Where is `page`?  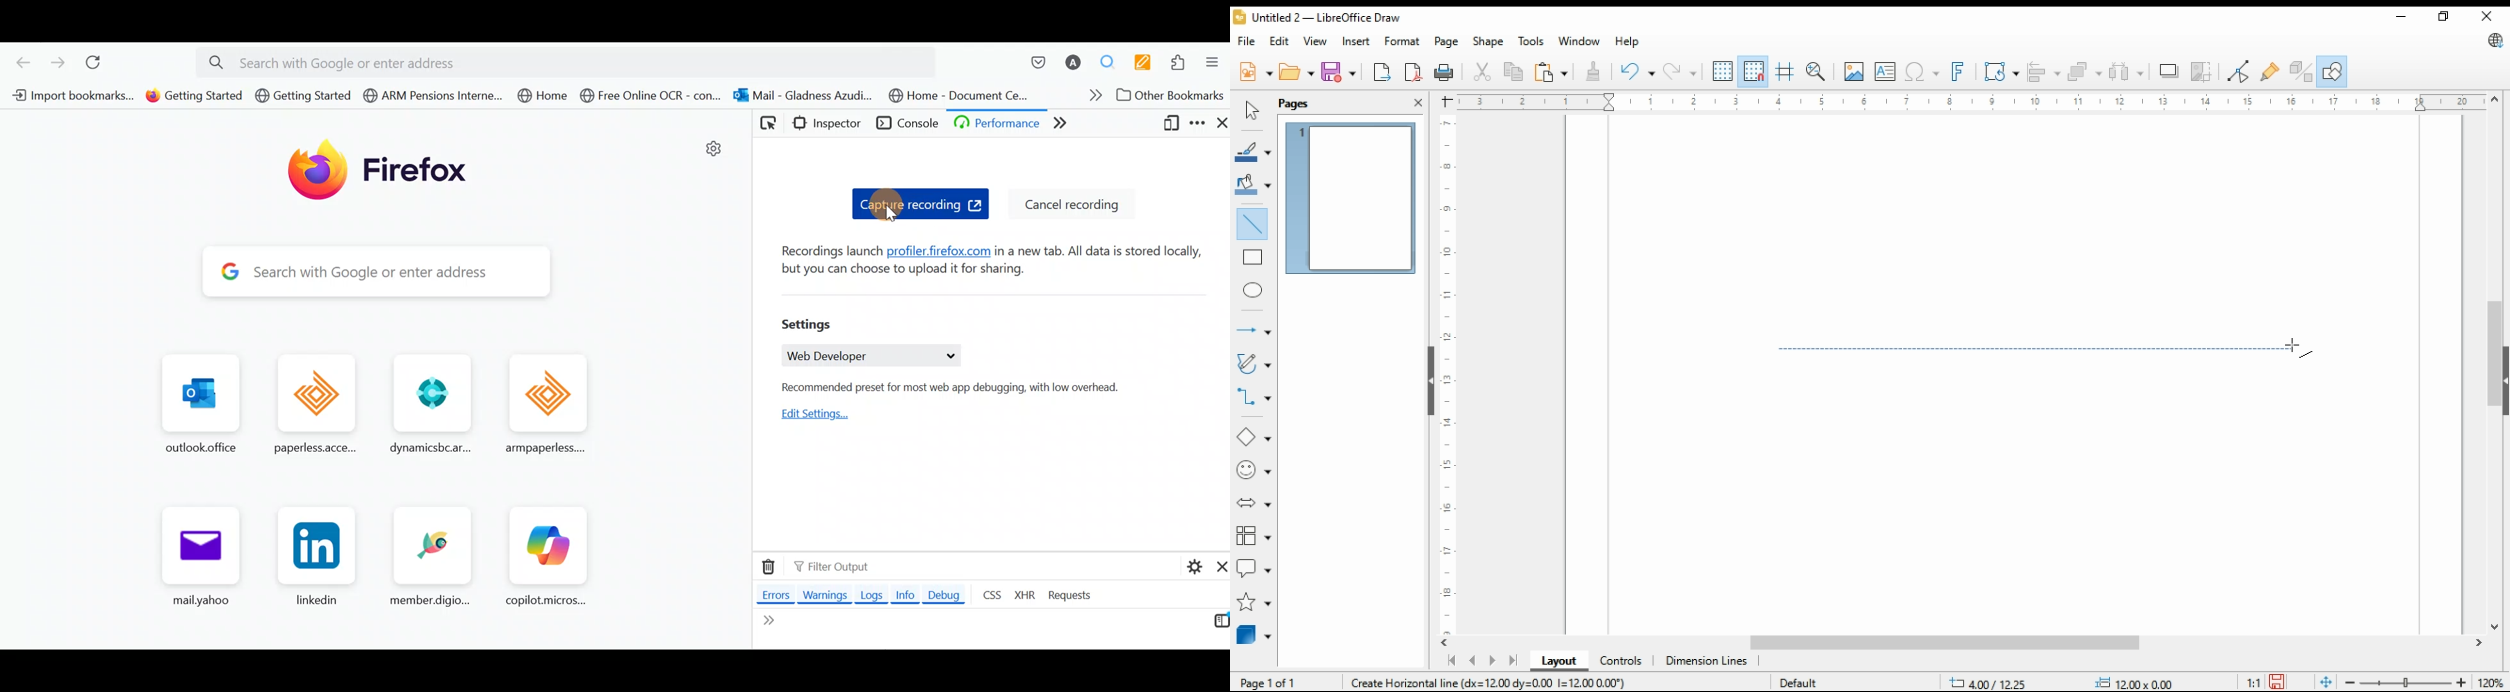
page is located at coordinates (1449, 41).